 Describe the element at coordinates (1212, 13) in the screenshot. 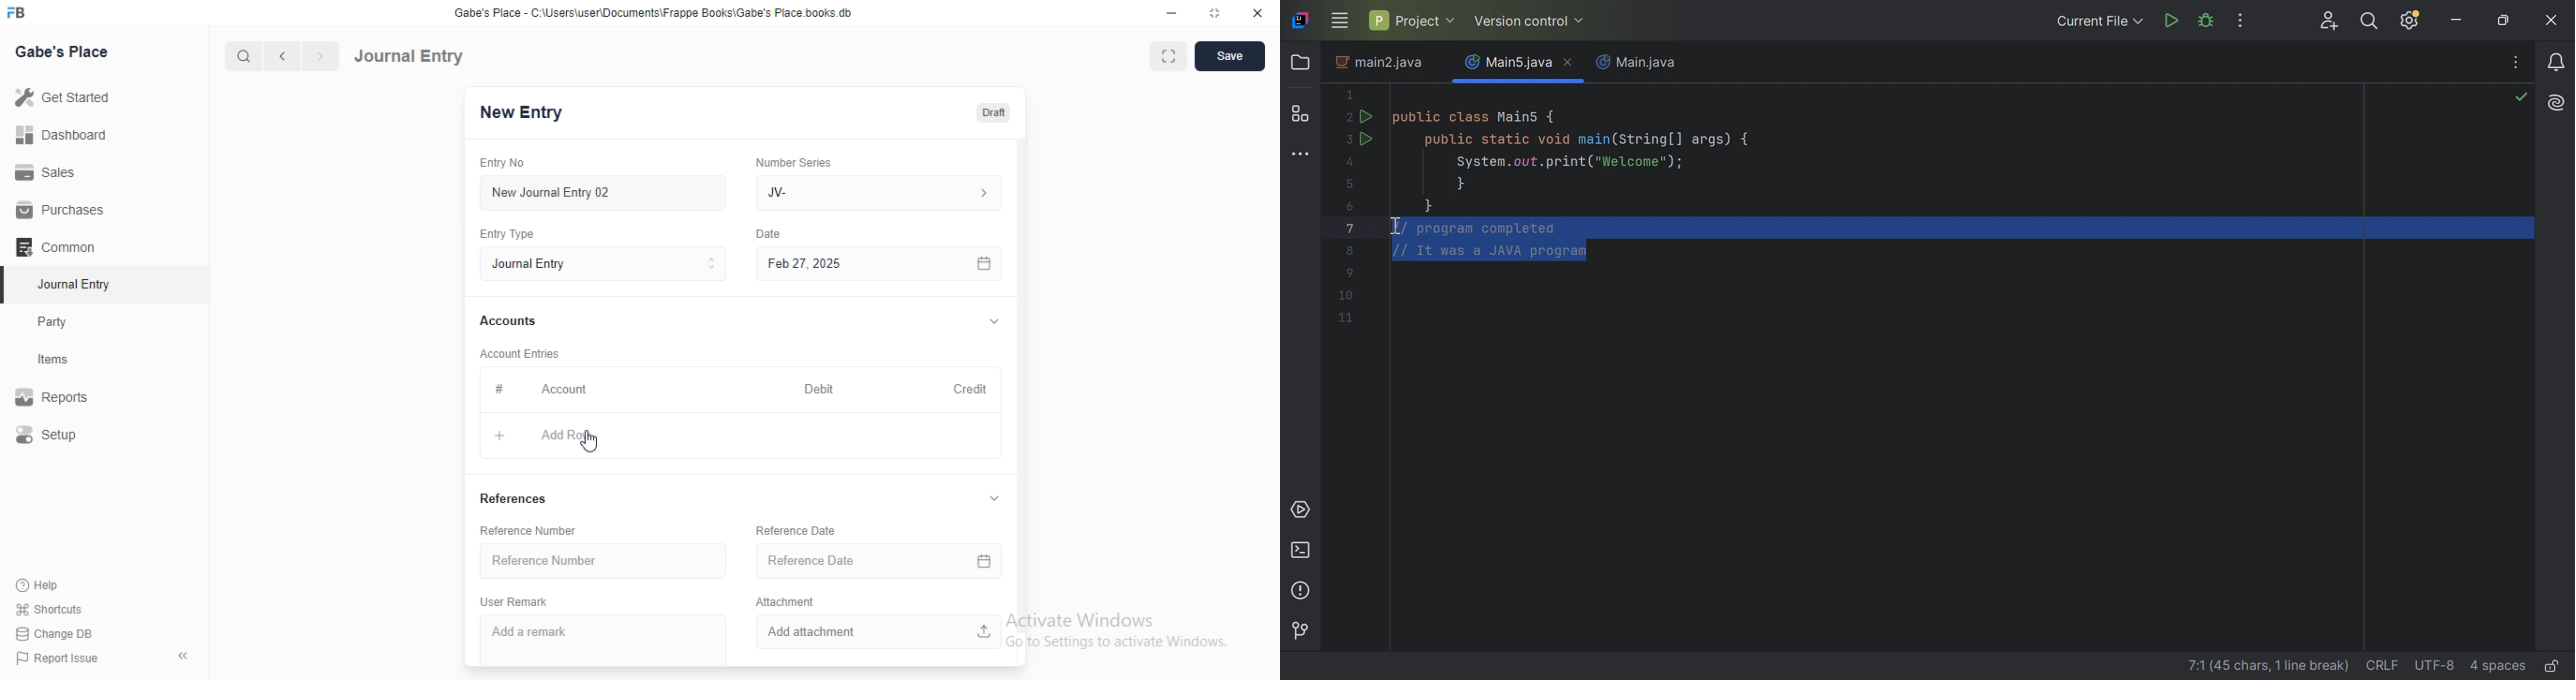

I see `Full screen` at that location.